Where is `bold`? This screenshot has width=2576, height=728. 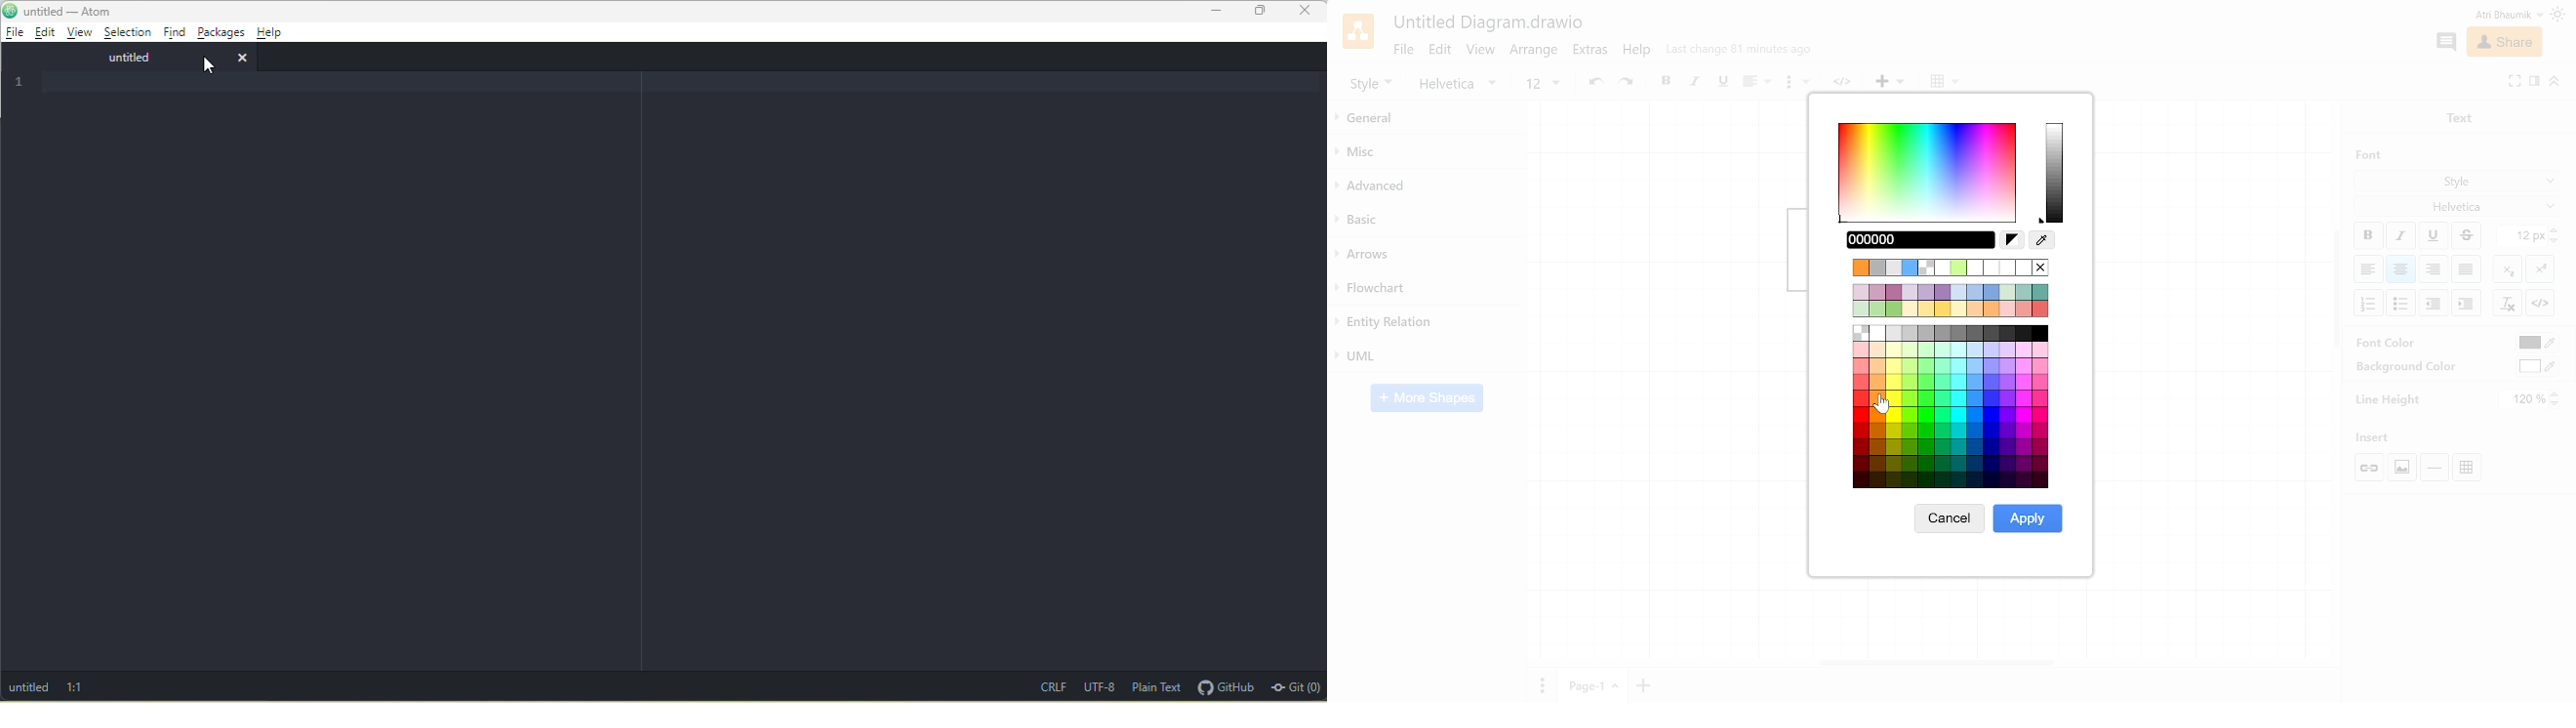
bold is located at coordinates (1668, 83).